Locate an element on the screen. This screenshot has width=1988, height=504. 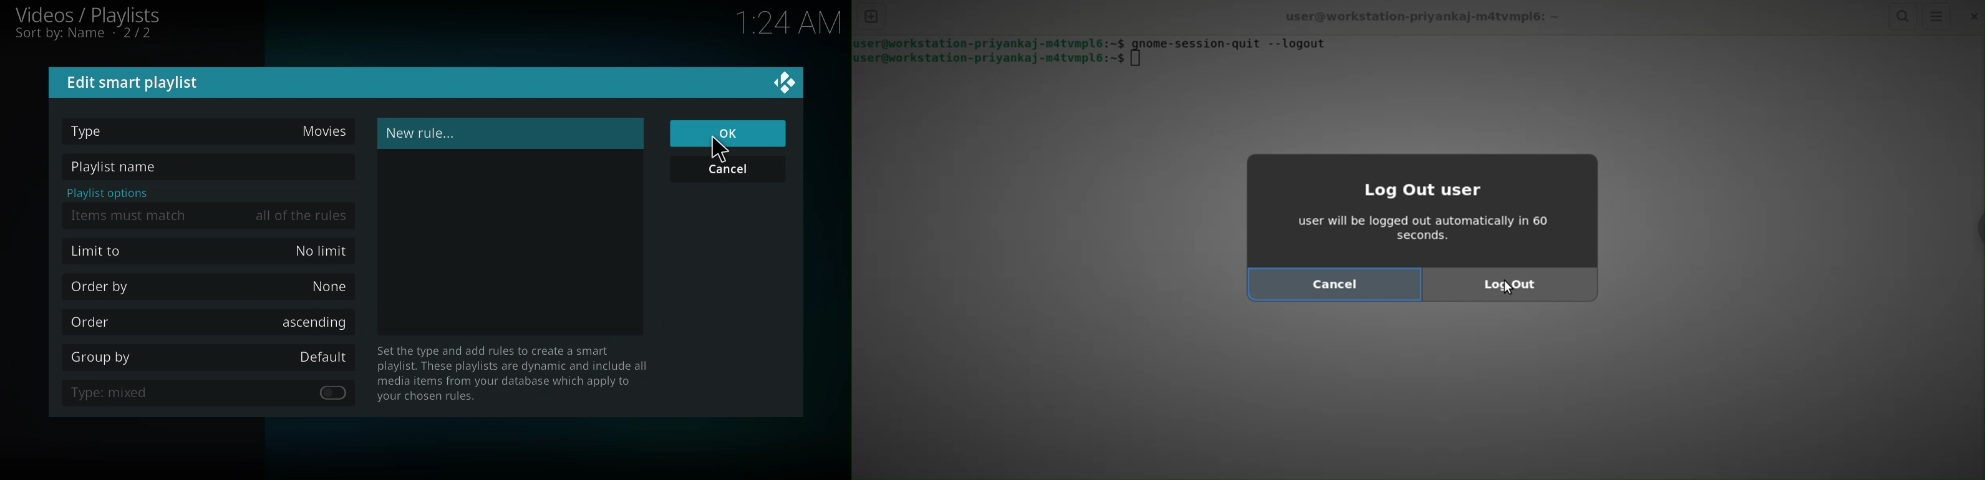
playlist options is located at coordinates (109, 191).